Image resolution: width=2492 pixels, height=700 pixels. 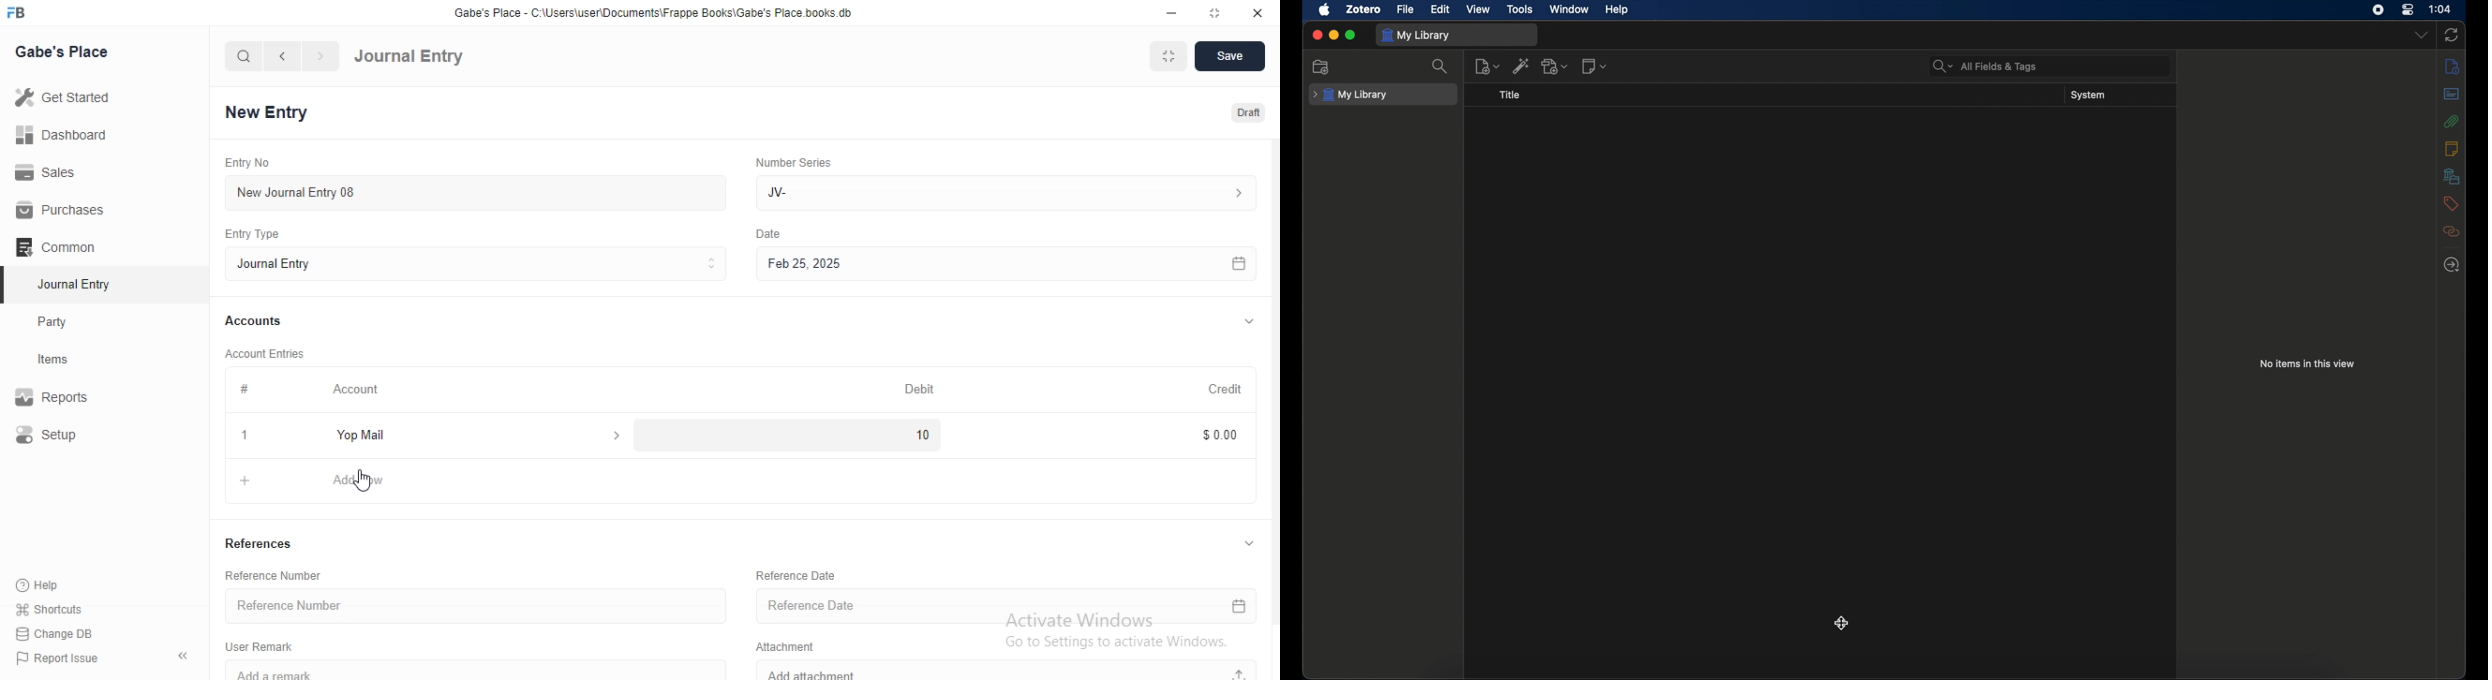 I want to click on Add attachment, so click(x=1009, y=671).